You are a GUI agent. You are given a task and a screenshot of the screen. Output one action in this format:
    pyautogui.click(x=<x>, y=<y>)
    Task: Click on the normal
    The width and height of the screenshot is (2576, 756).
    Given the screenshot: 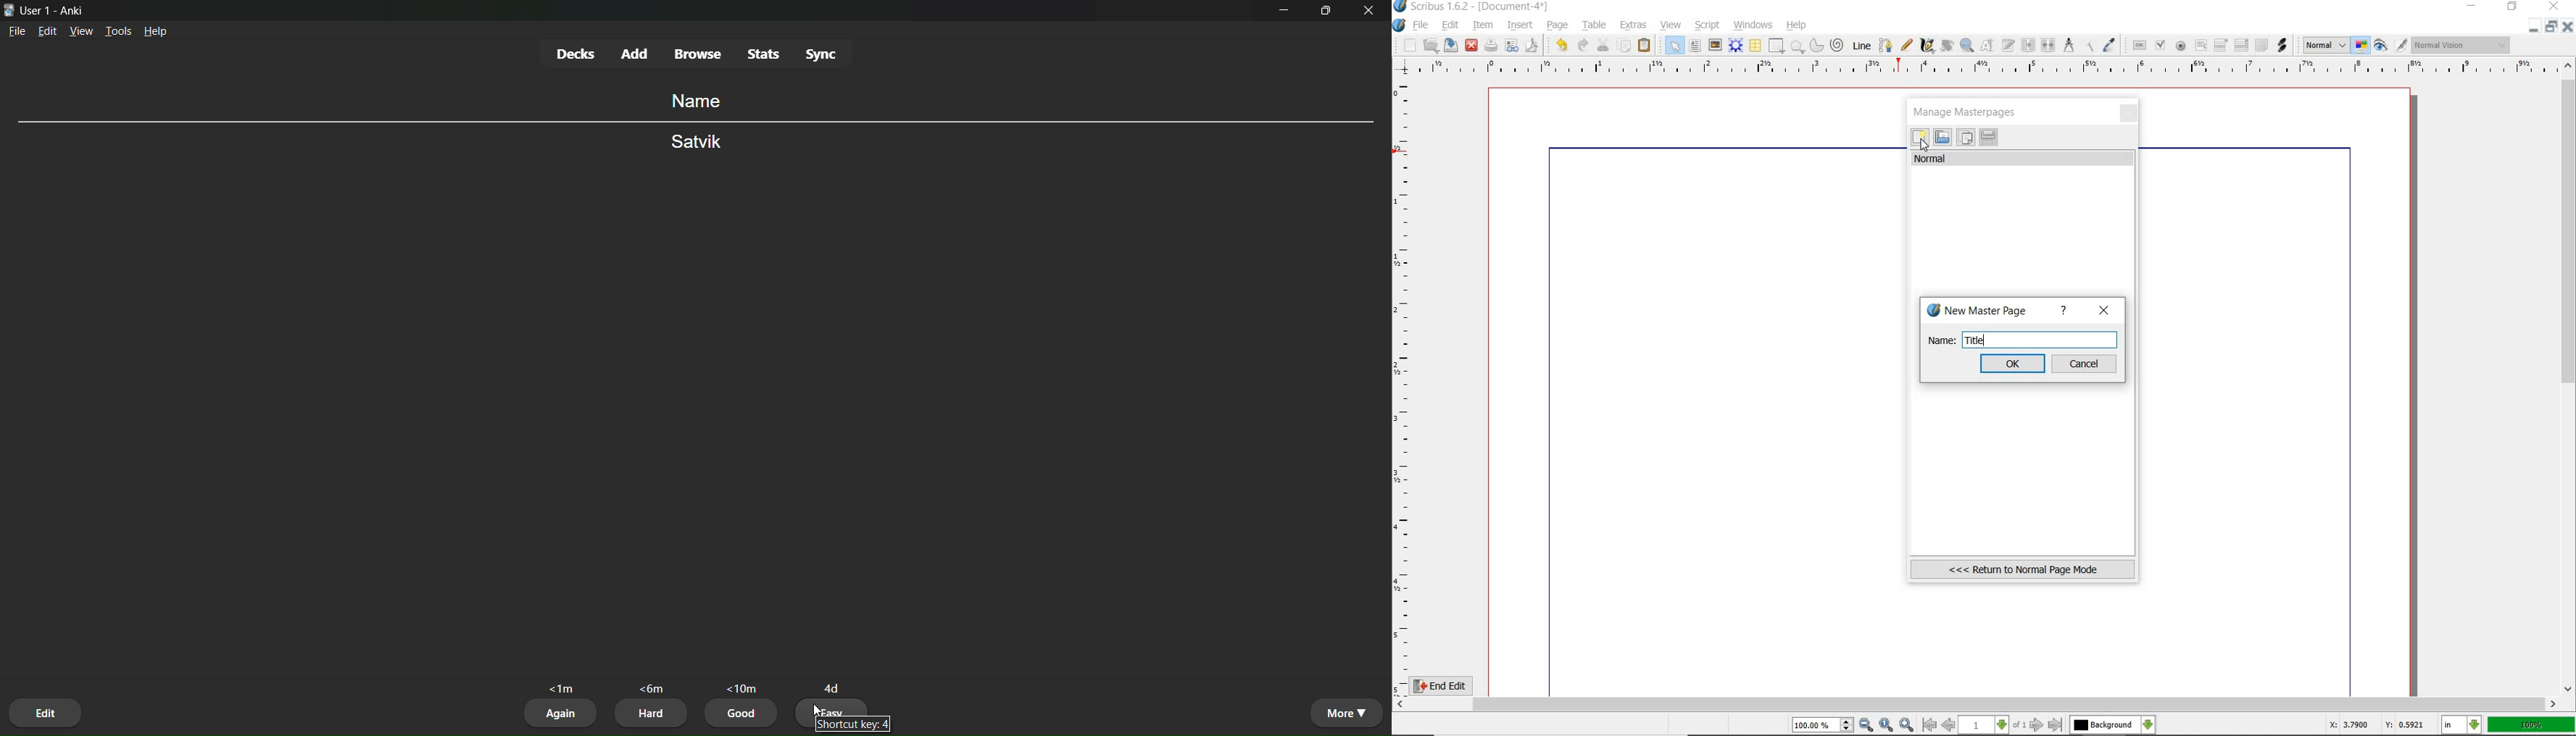 What is the action you would take?
    pyautogui.click(x=2024, y=159)
    